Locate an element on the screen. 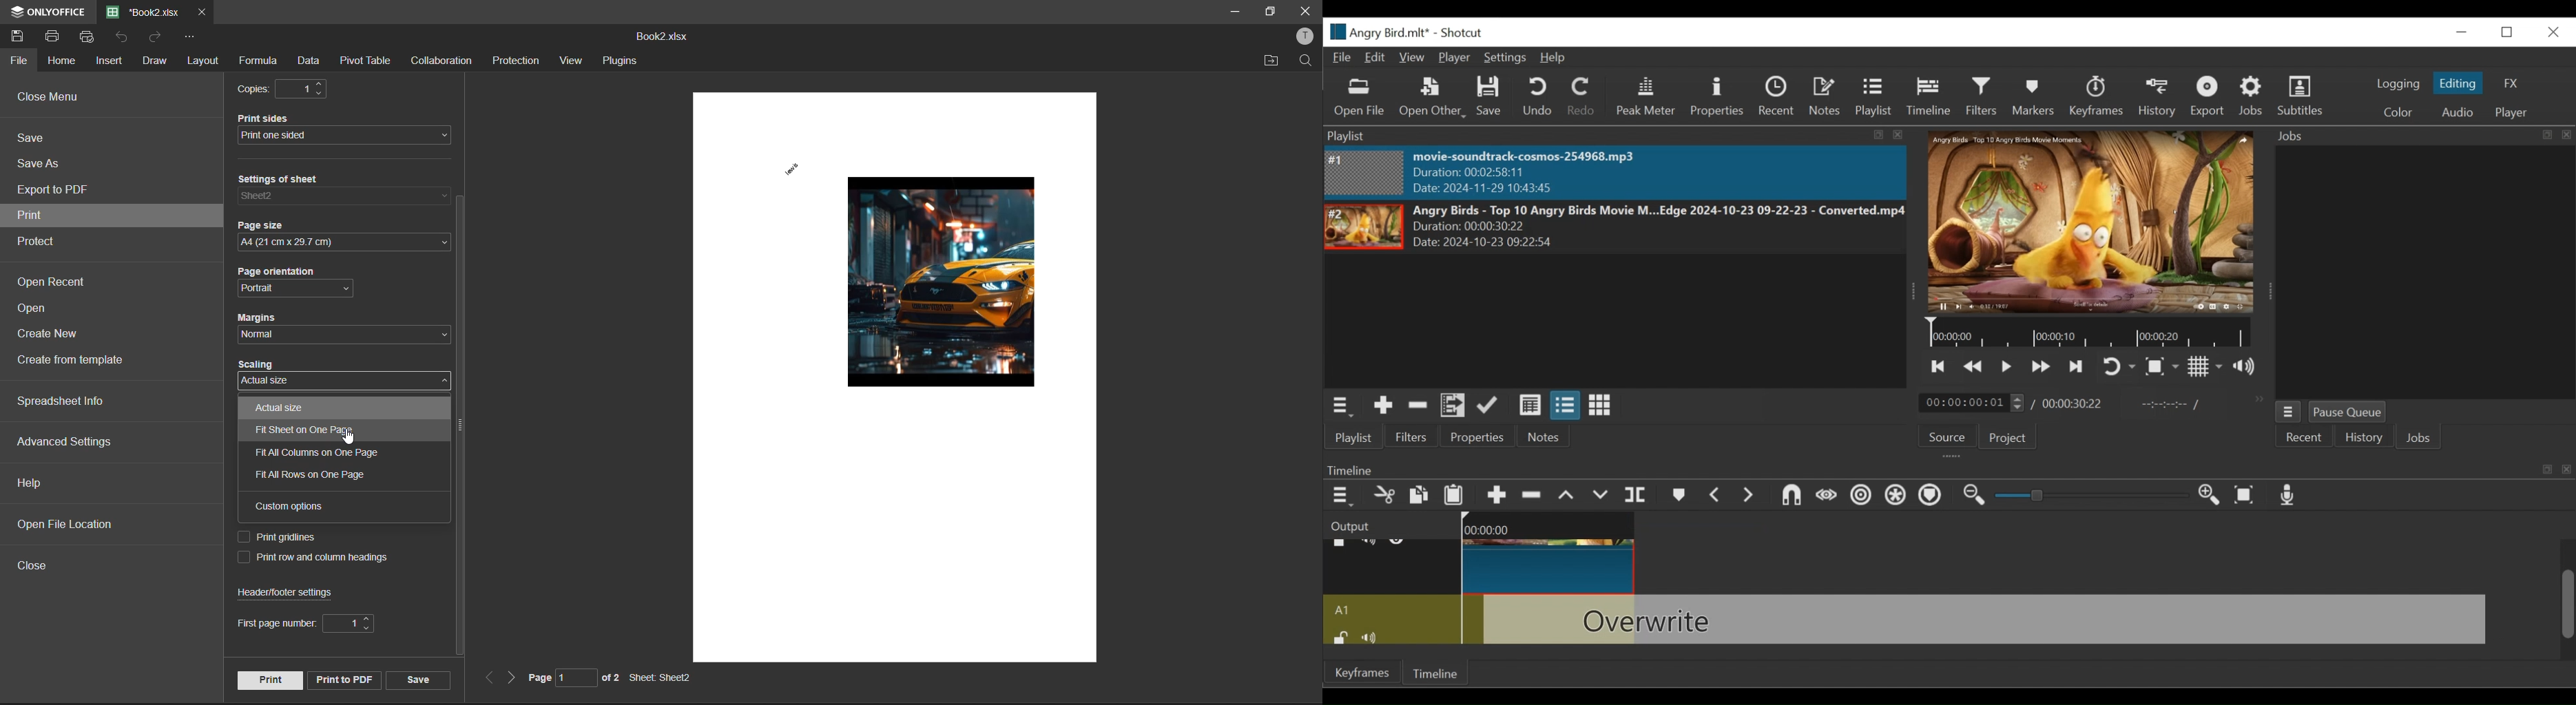 The image size is (2576, 728). close tab is located at coordinates (200, 11).